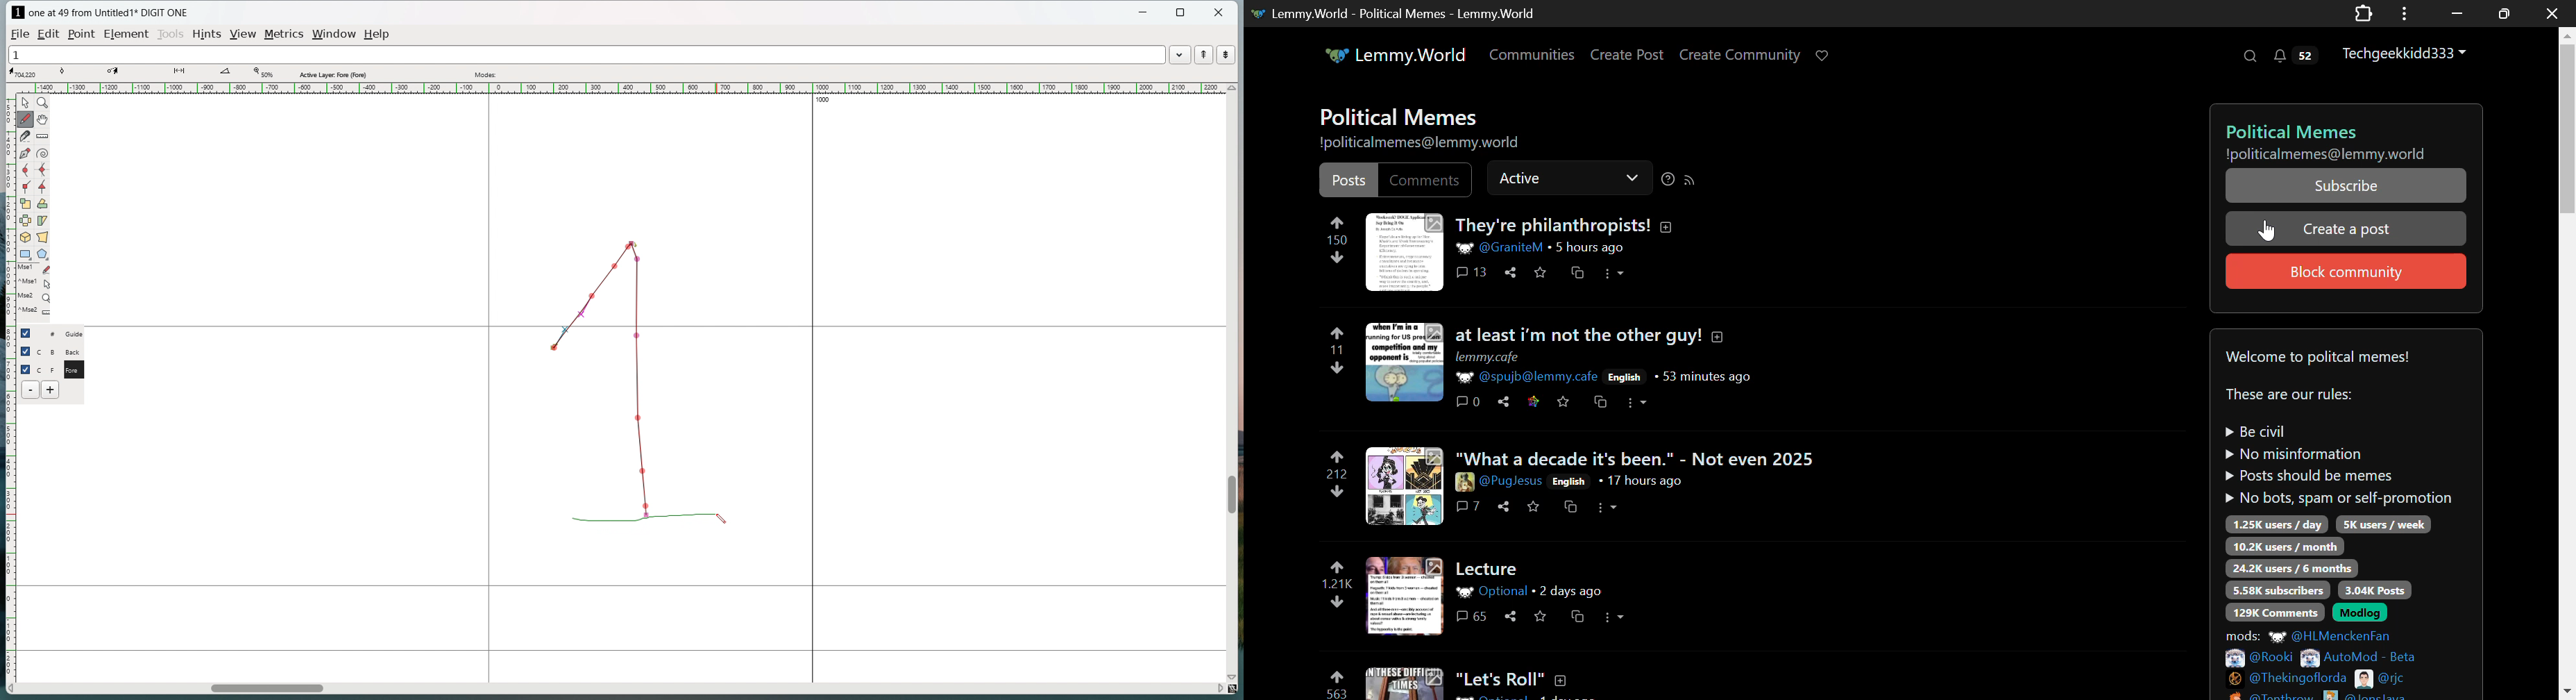 The image size is (2576, 700). Describe the element at coordinates (1336, 351) in the screenshot. I see `Post Vote Counter` at that location.